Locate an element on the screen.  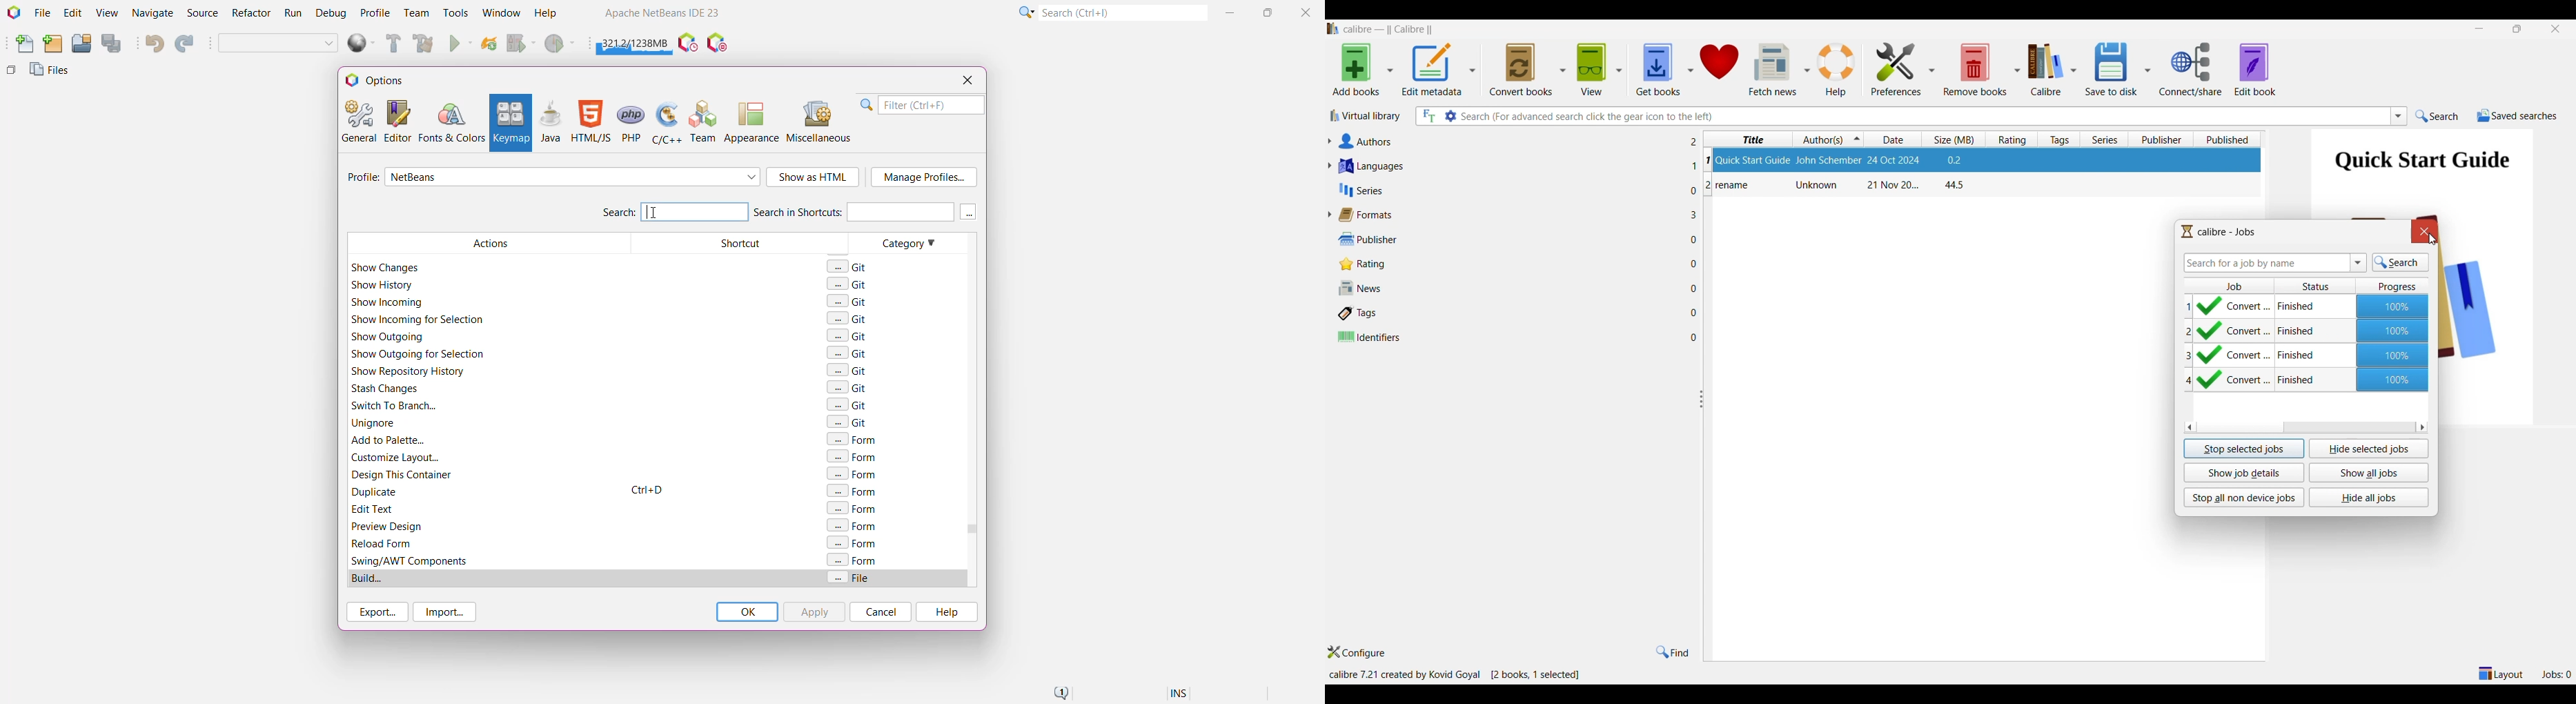
Size column is located at coordinates (1954, 139).